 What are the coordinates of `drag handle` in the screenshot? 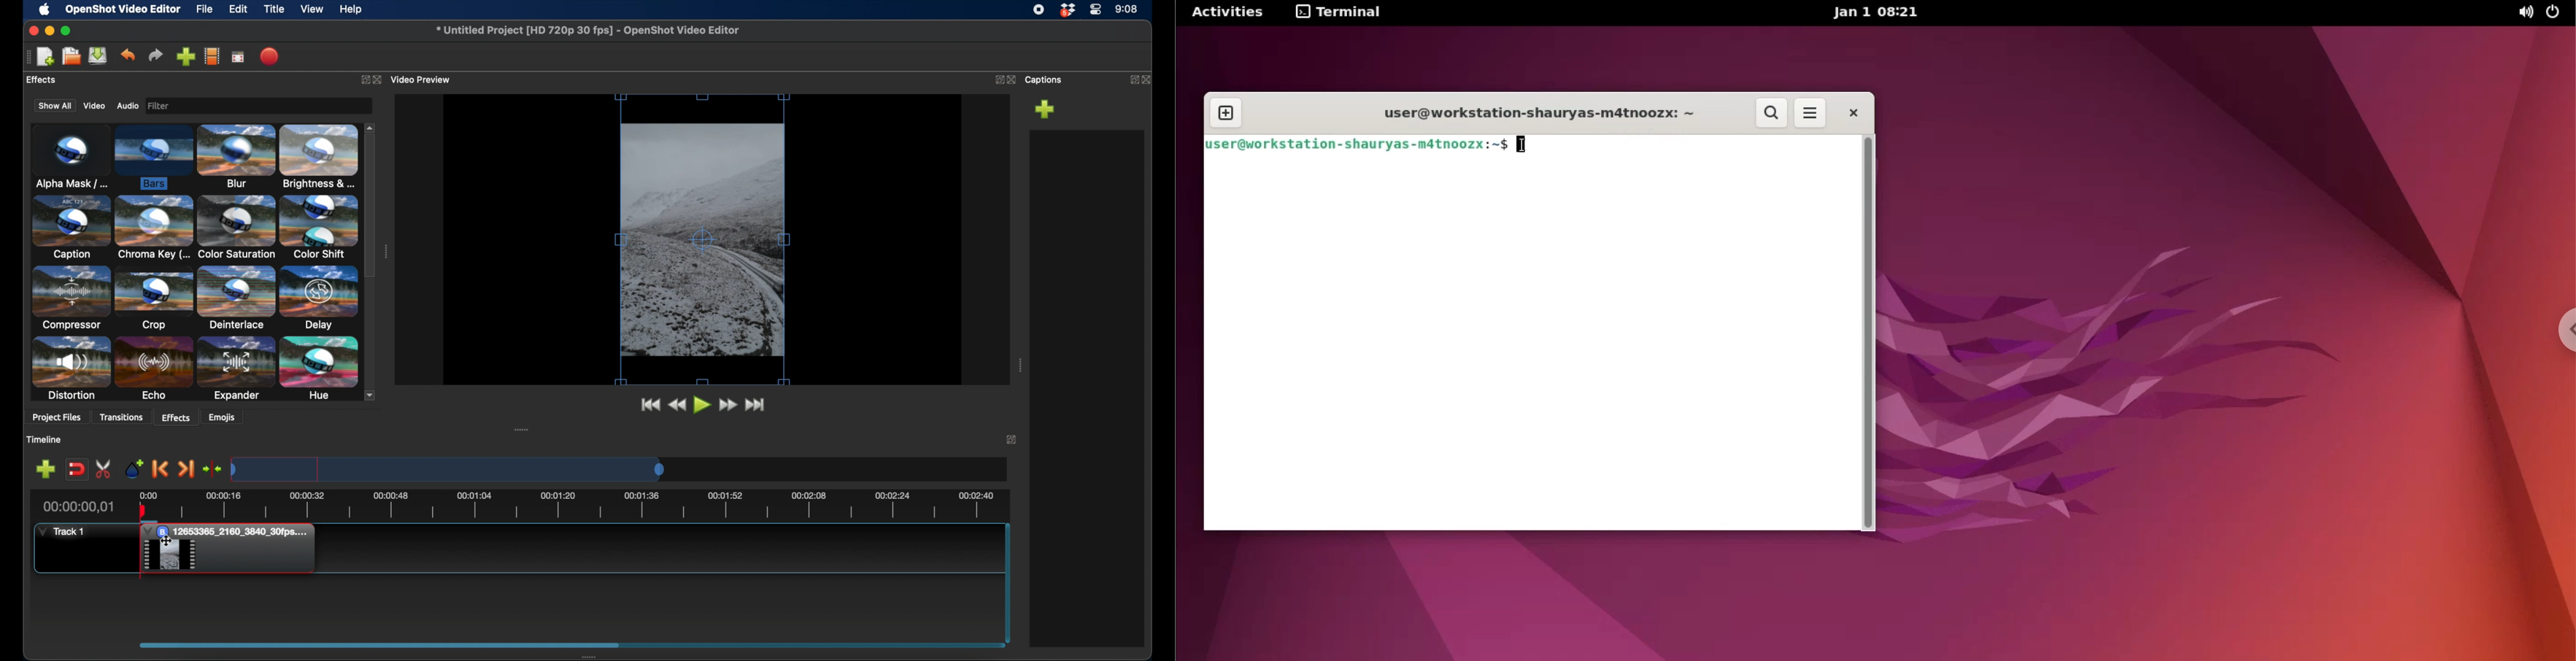 It's located at (1020, 365).